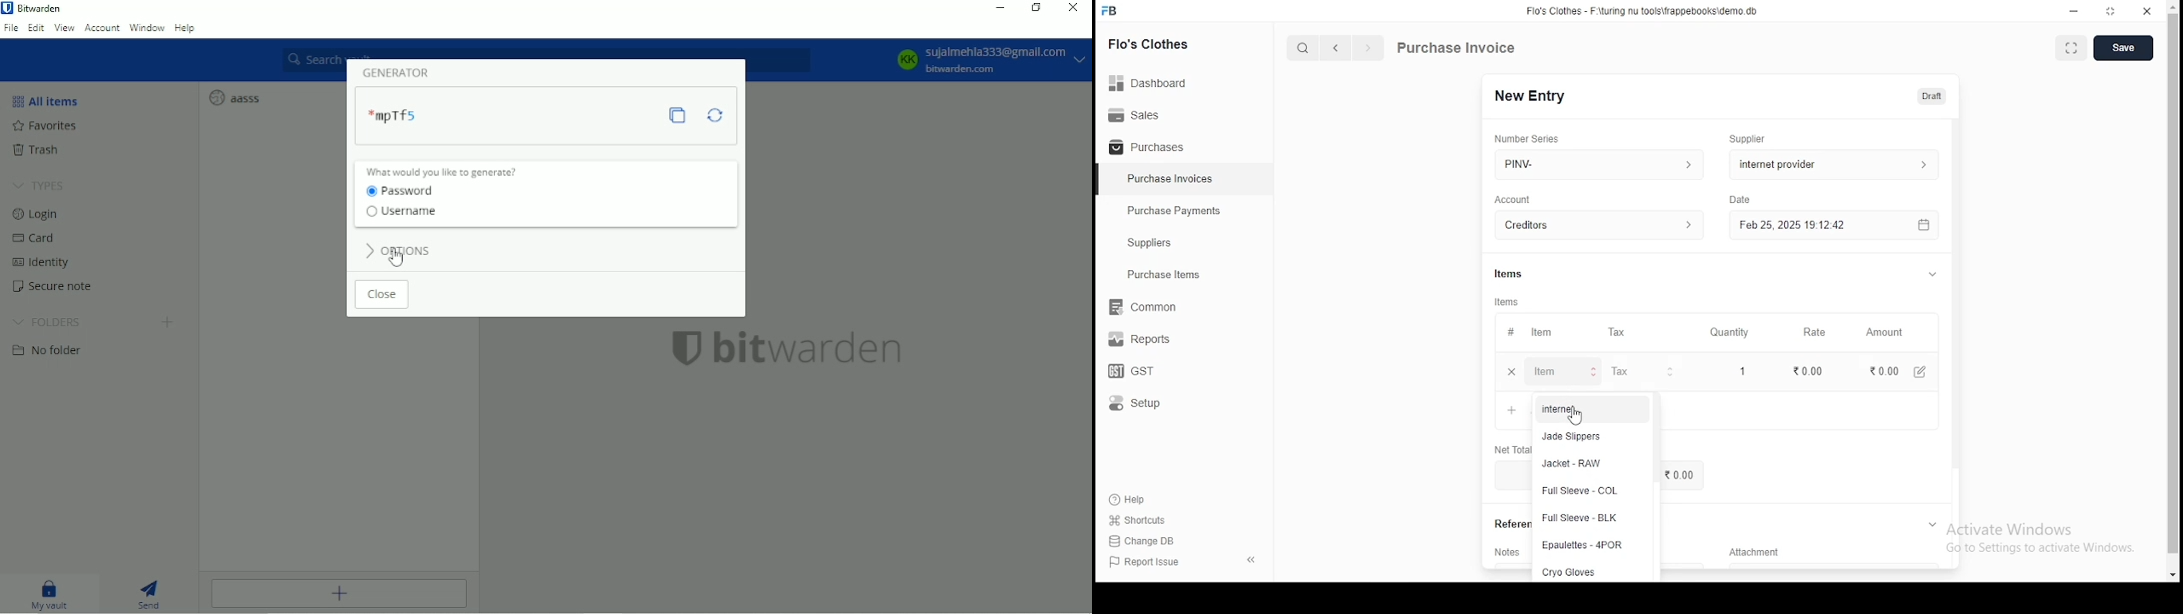 This screenshot has width=2184, height=616. What do you see at coordinates (1156, 275) in the screenshot?
I see `Purchase ltems` at bounding box center [1156, 275].